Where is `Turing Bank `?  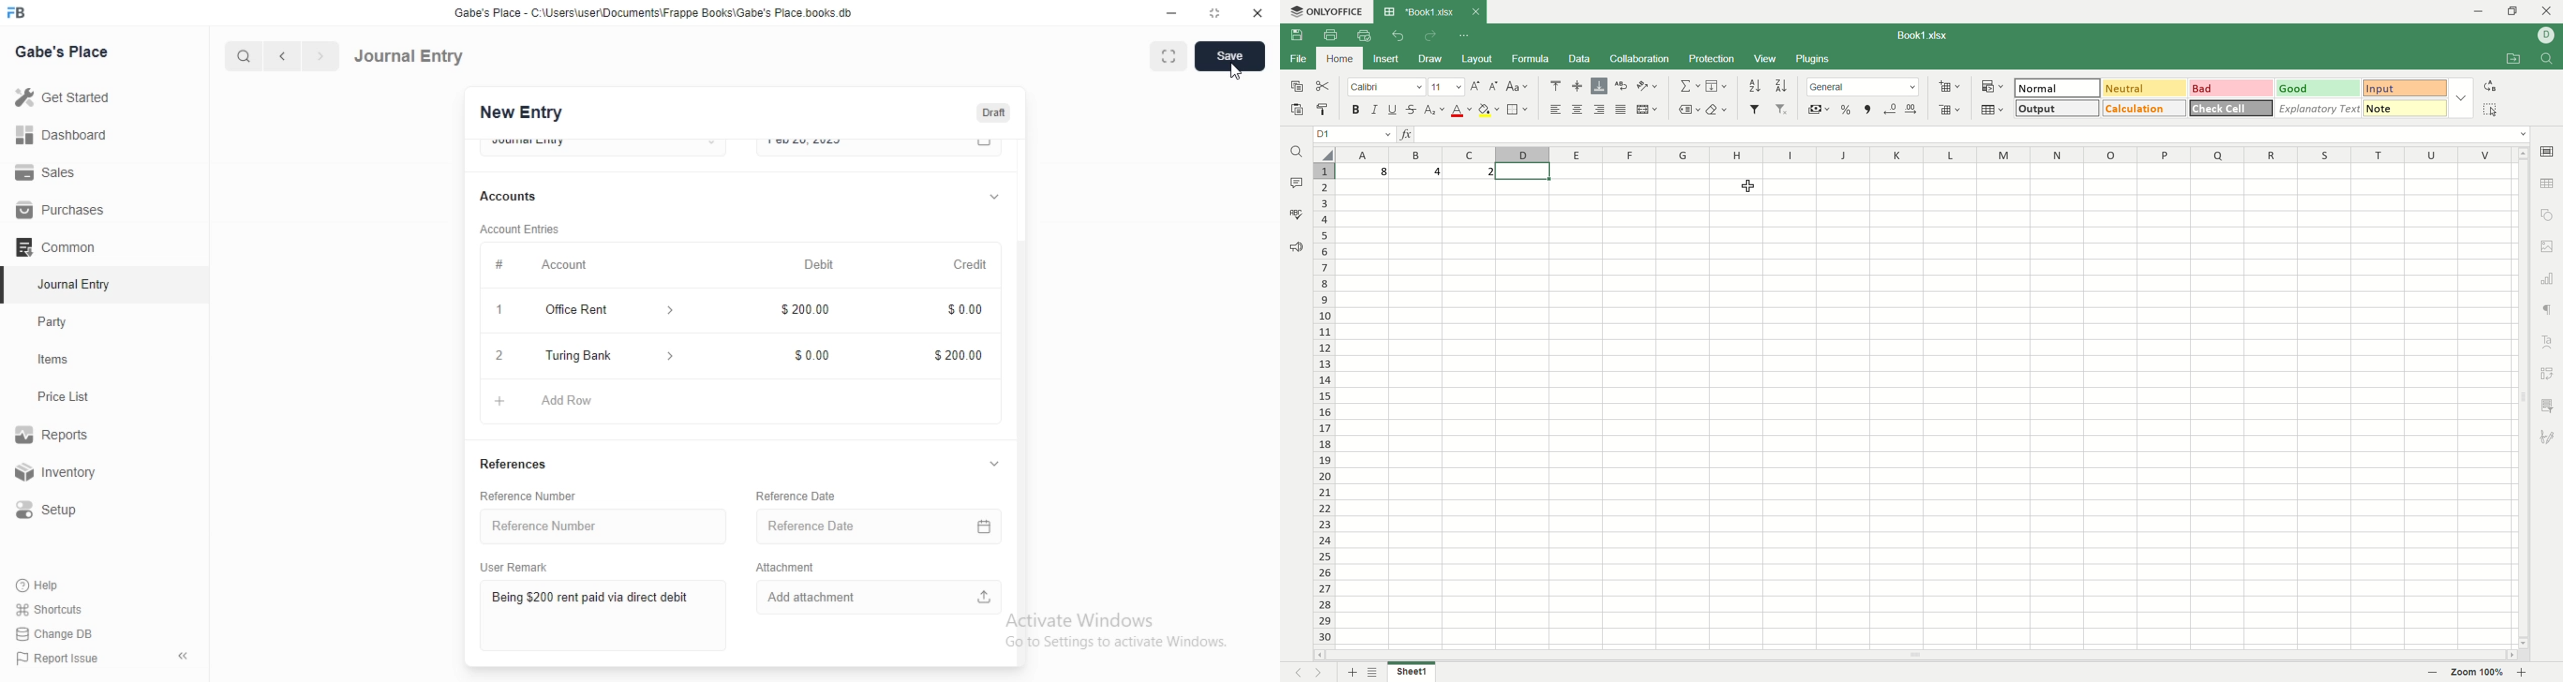
Turing Bank  is located at coordinates (608, 355).